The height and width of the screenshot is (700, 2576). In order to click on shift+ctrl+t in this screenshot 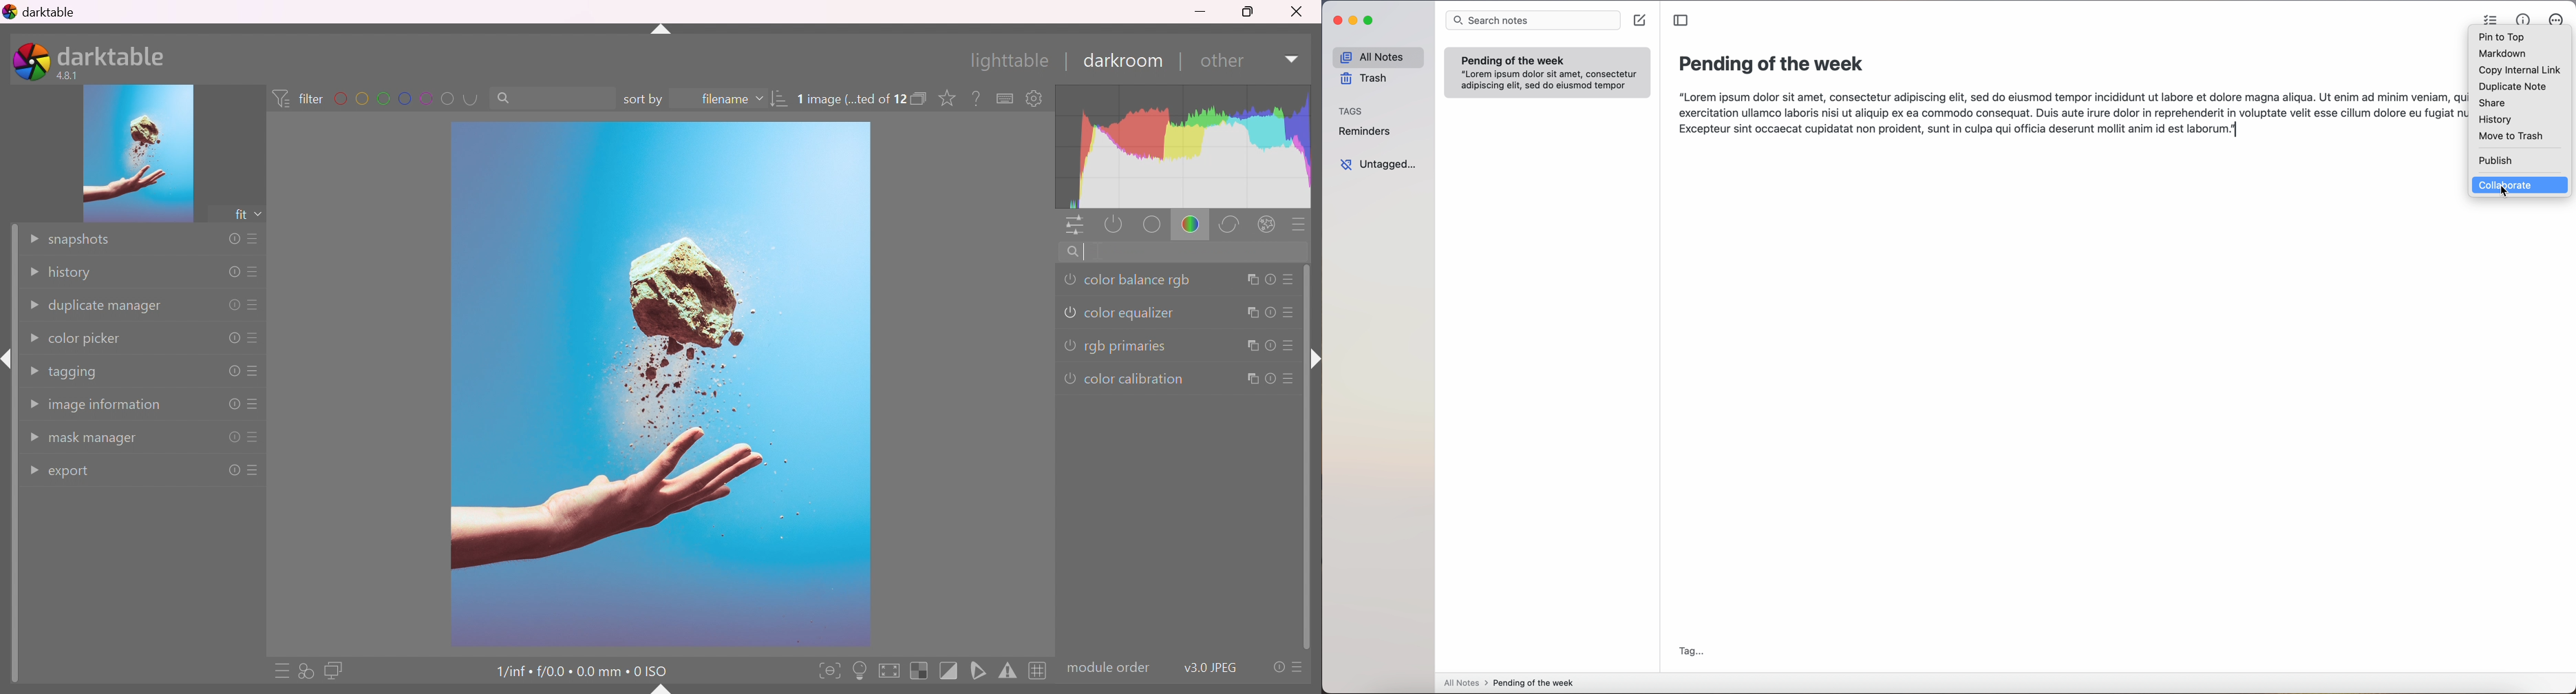, I will do `click(662, 31)`.